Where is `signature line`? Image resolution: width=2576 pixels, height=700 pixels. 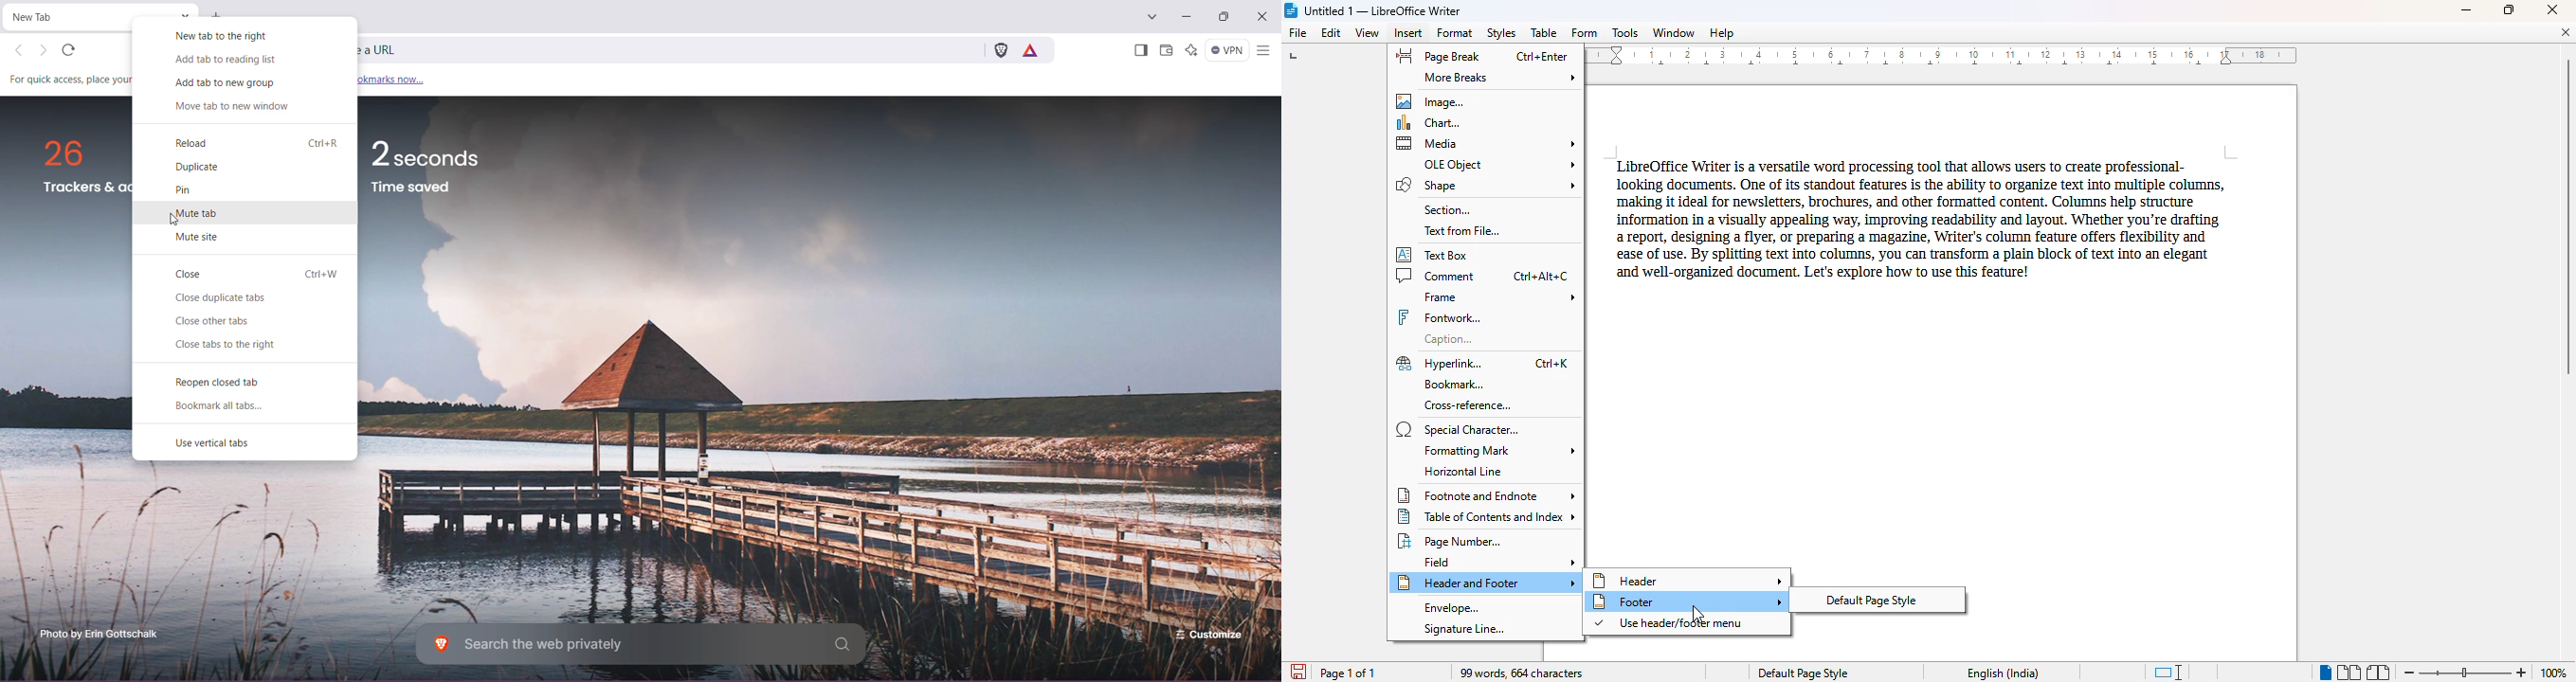
signature line is located at coordinates (1463, 629).